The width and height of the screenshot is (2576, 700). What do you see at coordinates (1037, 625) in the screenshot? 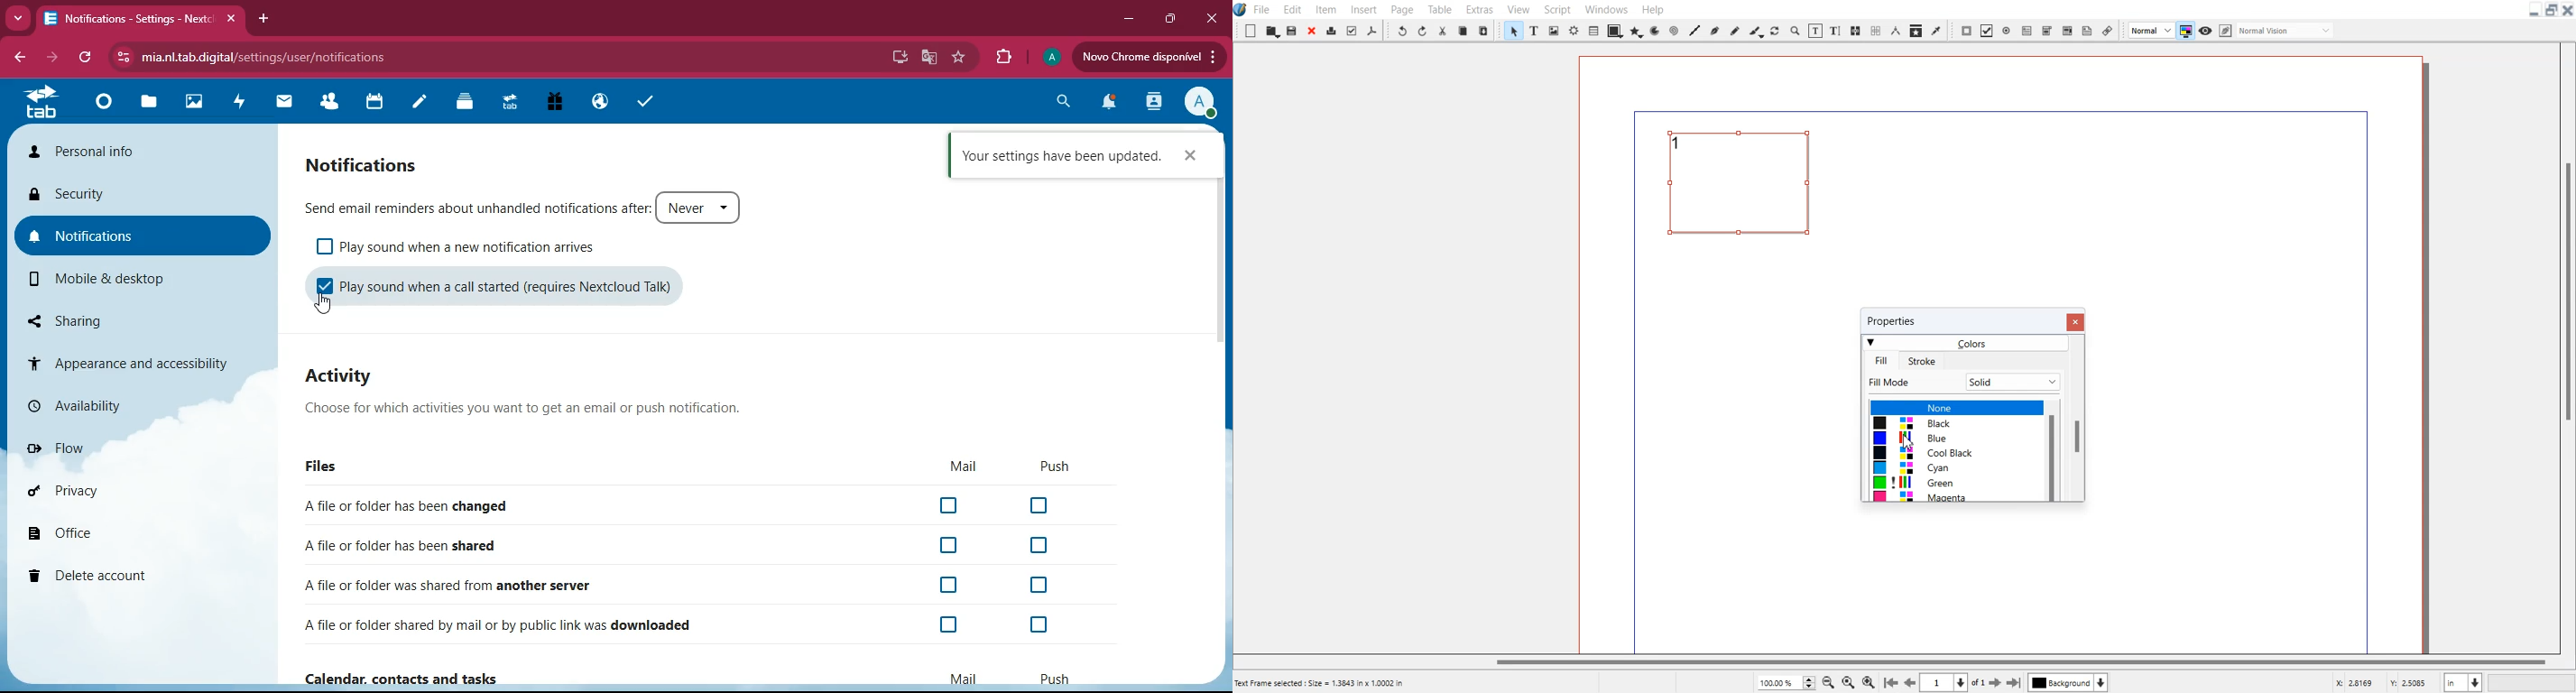
I see `off` at bounding box center [1037, 625].